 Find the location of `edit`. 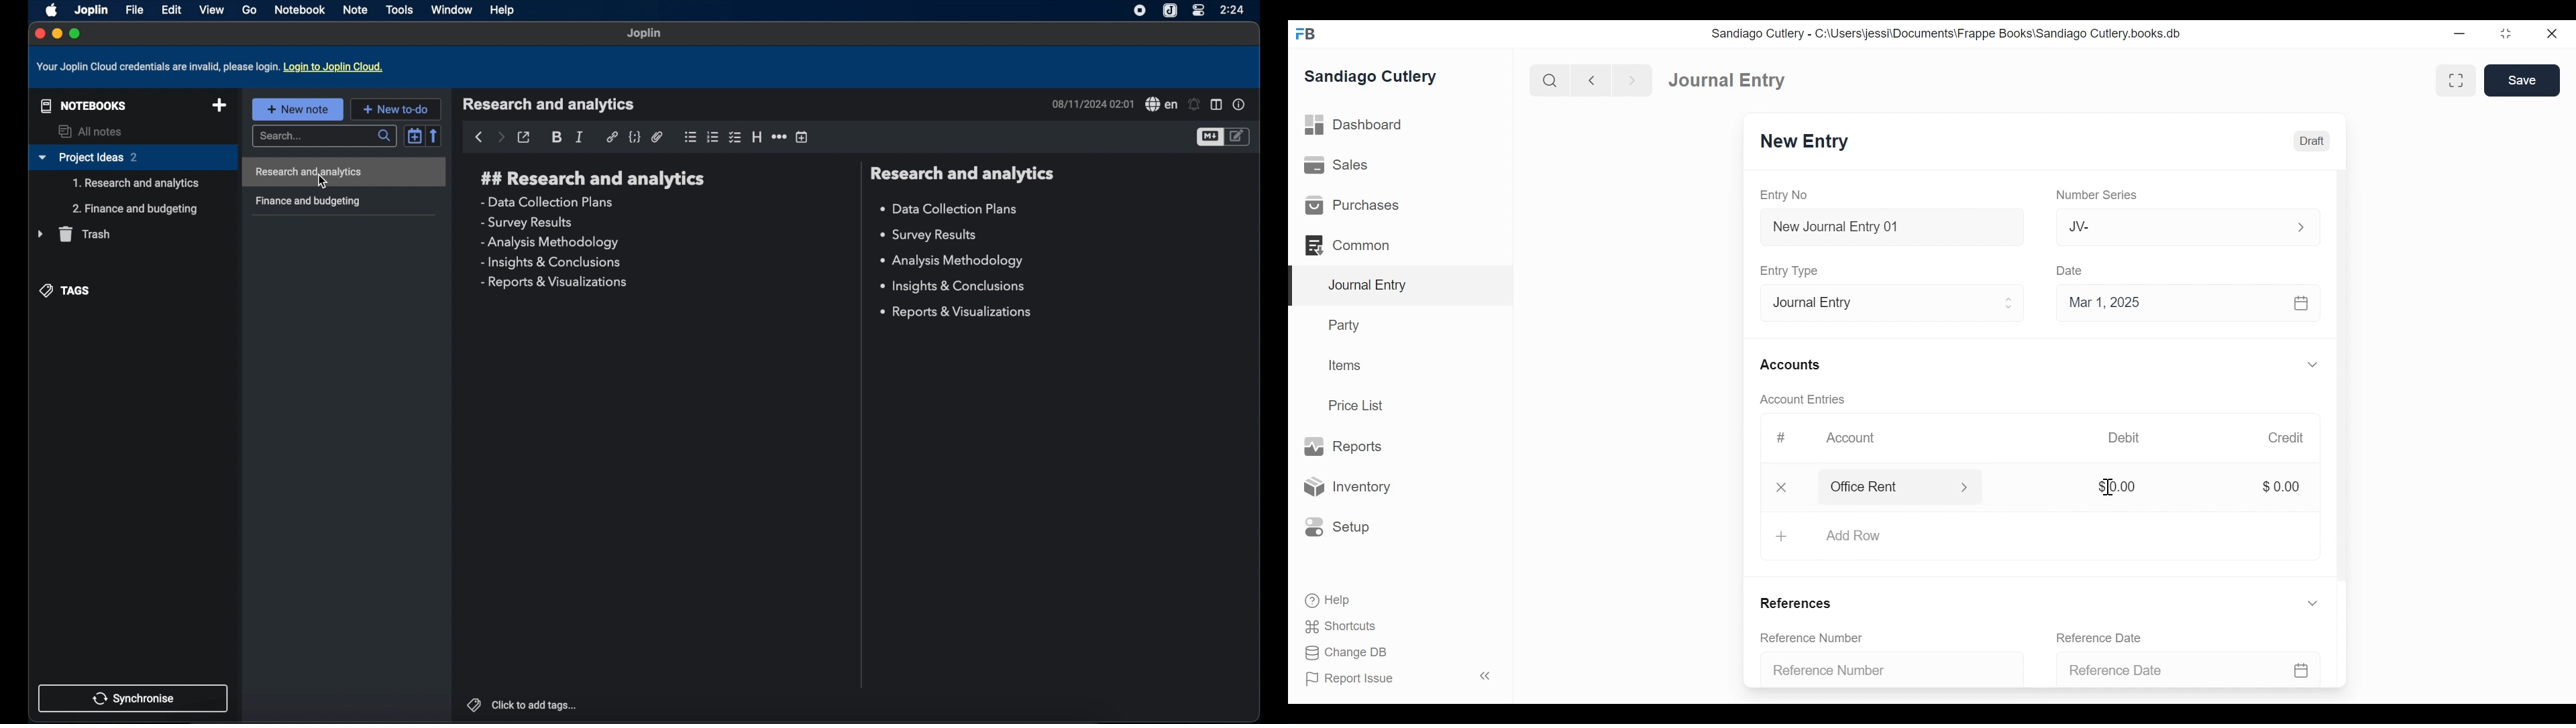

edit is located at coordinates (171, 9).